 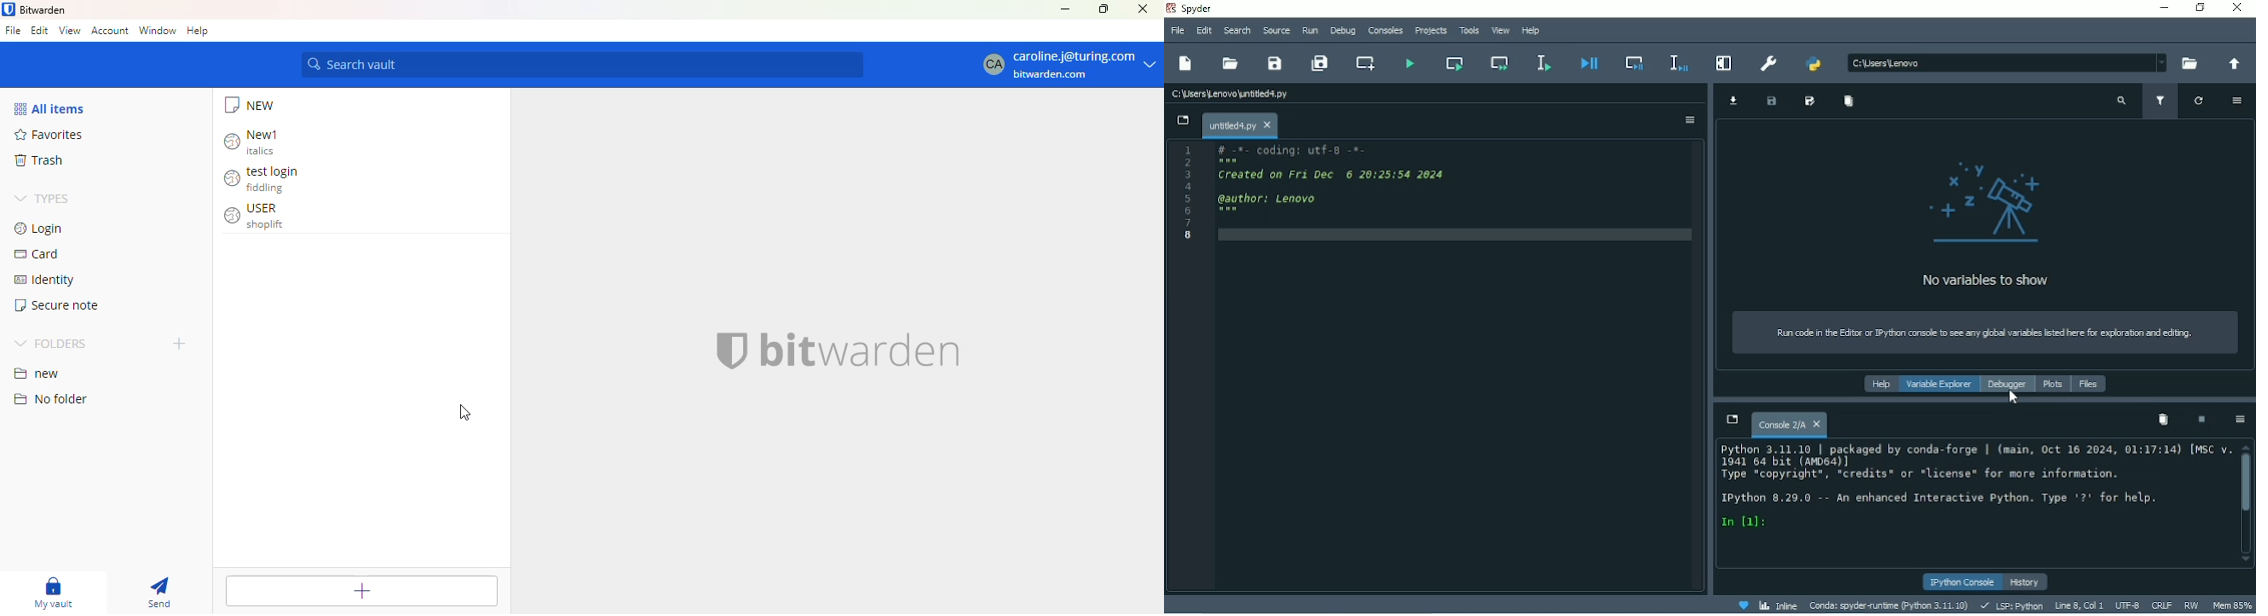 I want to click on maximize, so click(x=1104, y=9).